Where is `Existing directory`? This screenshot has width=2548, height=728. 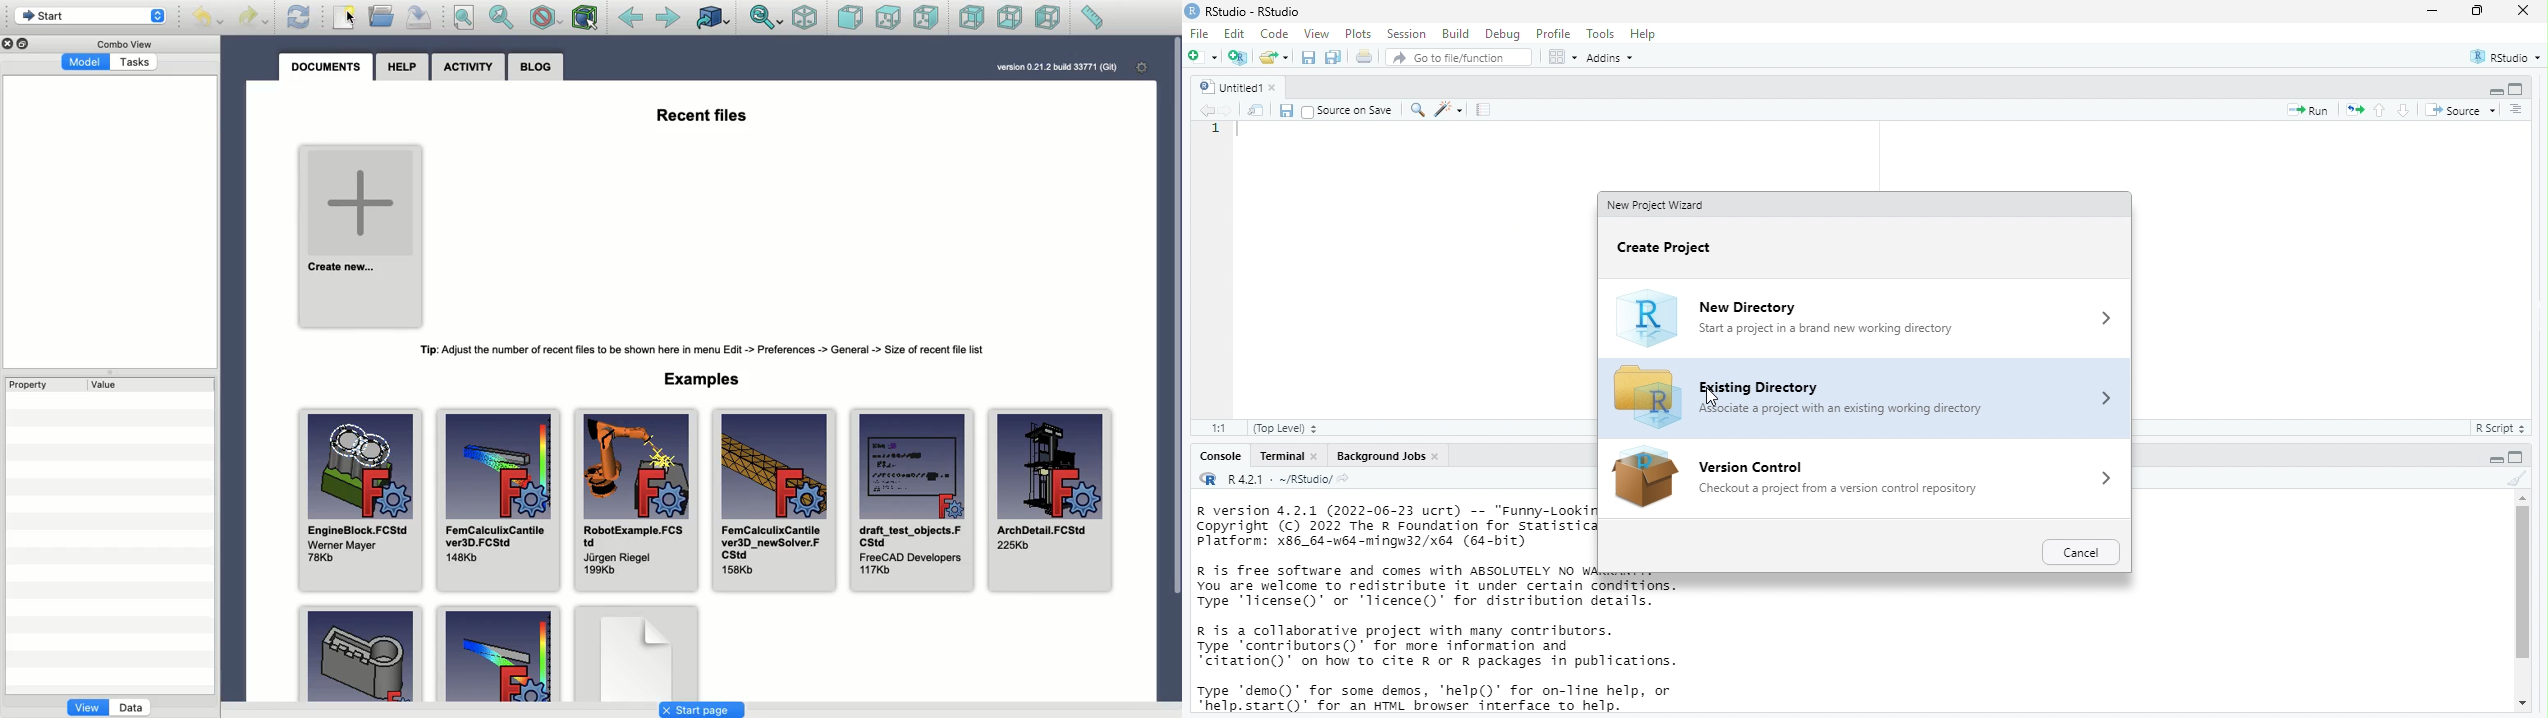 Existing directory is located at coordinates (1760, 386).